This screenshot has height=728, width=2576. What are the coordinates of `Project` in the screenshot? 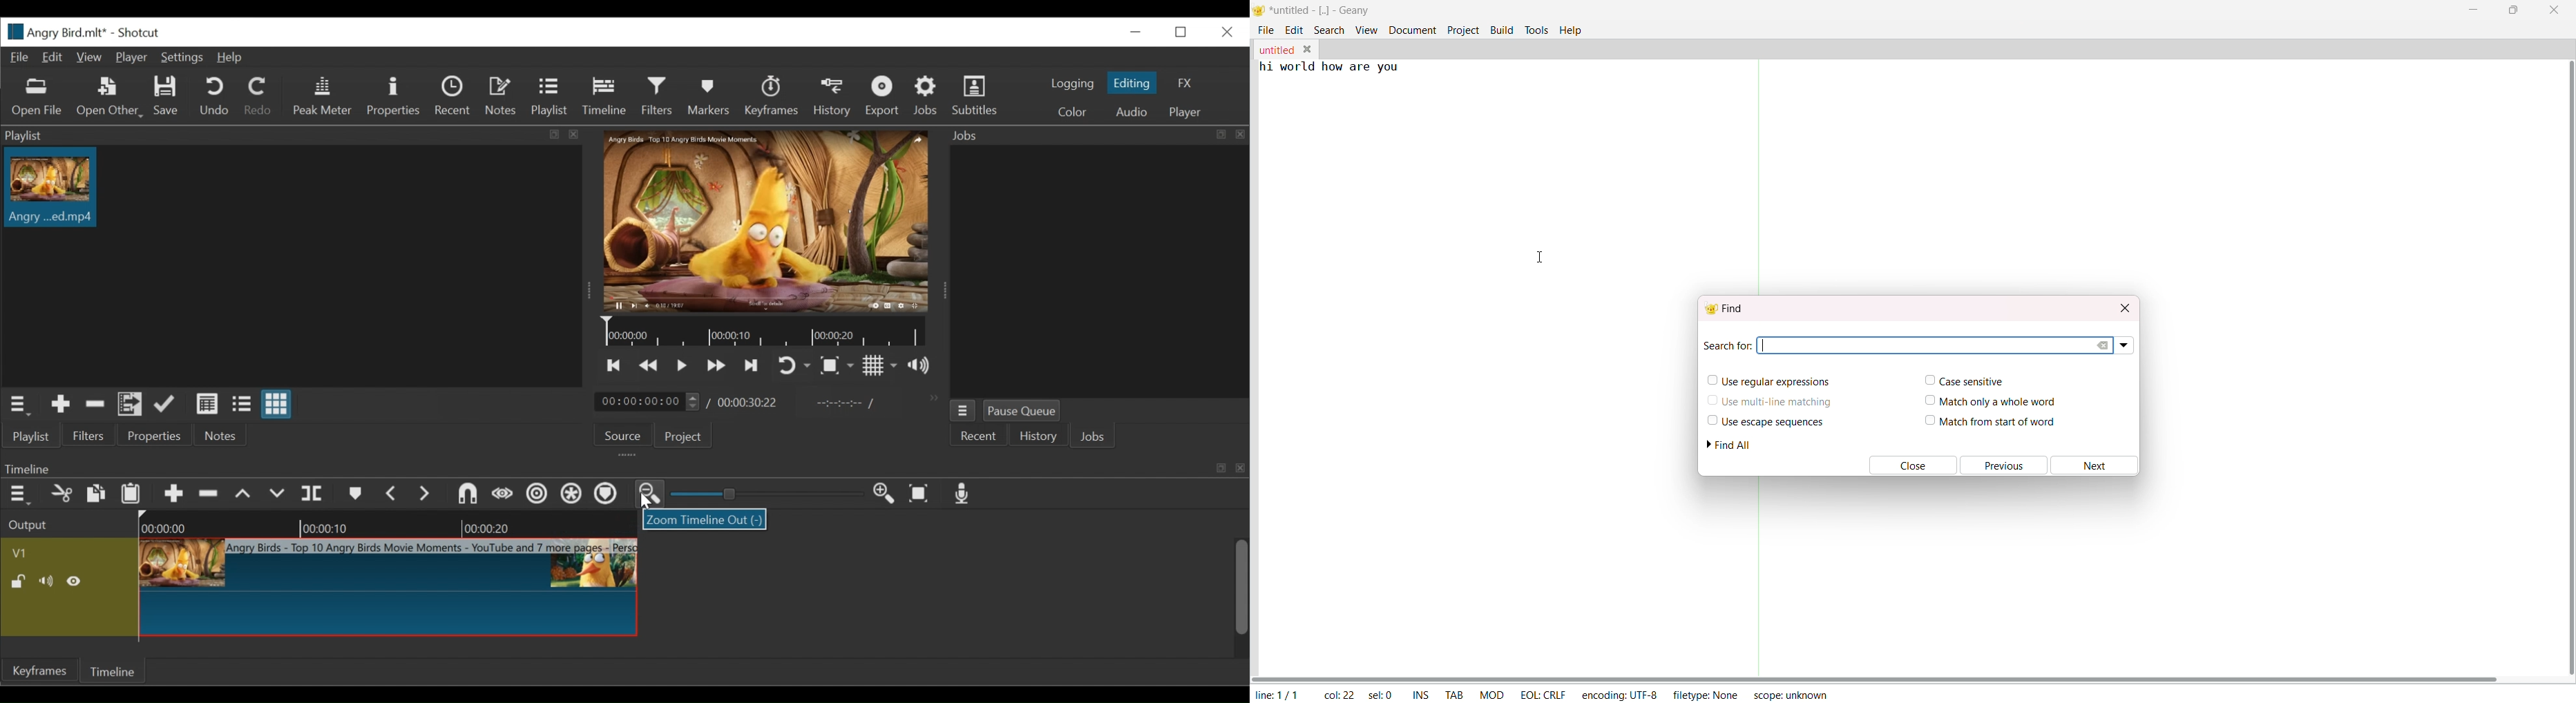 It's located at (682, 436).